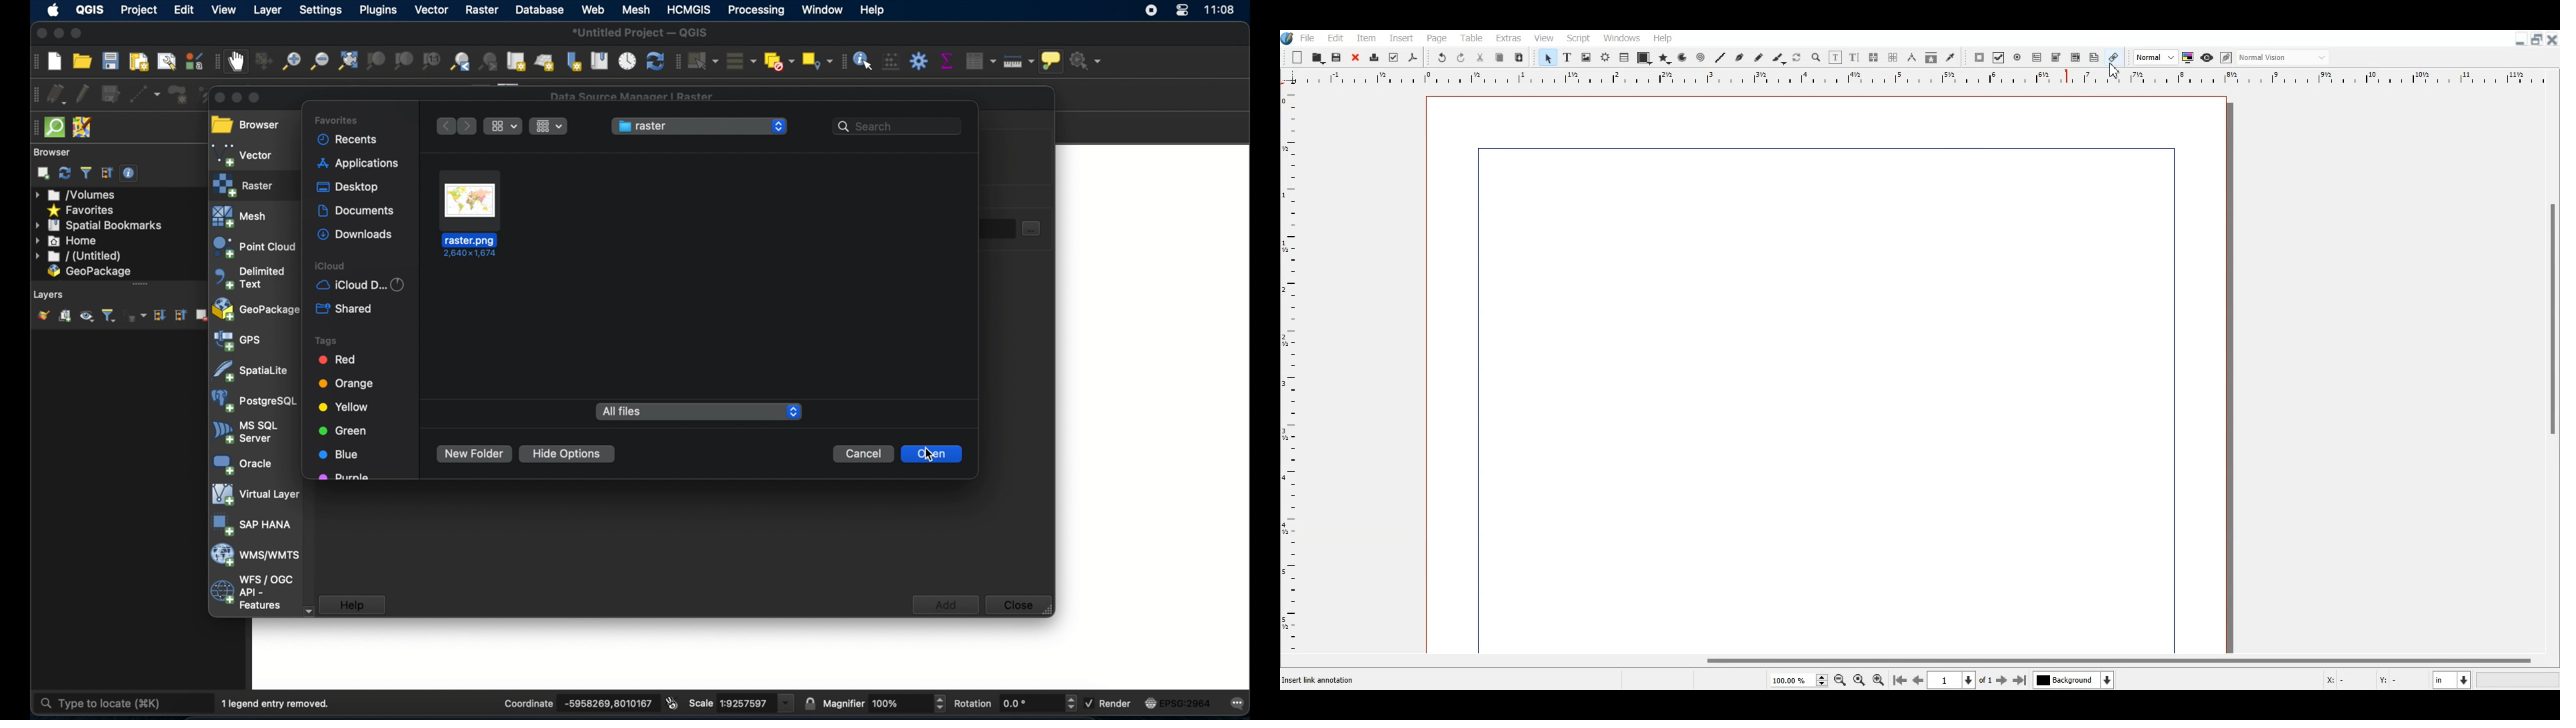 The width and height of the screenshot is (2576, 728). What do you see at coordinates (347, 139) in the screenshot?
I see `recents` at bounding box center [347, 139].